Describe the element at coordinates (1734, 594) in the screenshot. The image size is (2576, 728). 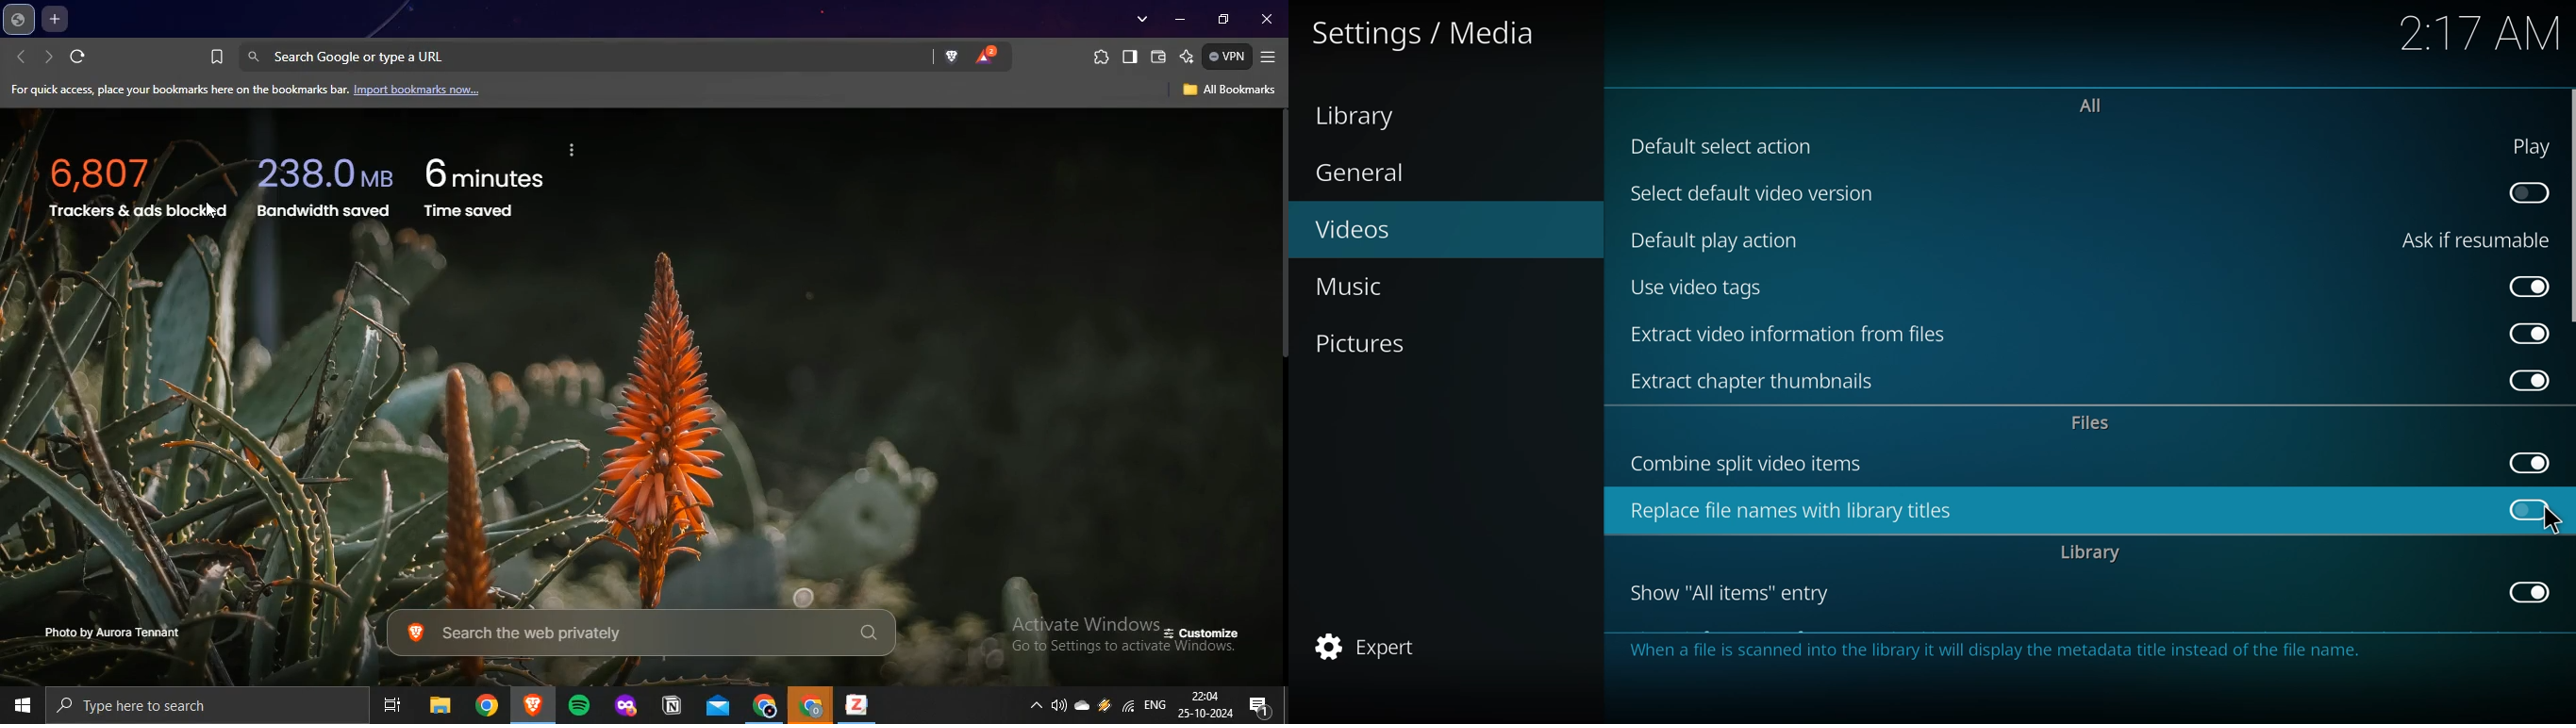
I see `show all items entry` at that location.